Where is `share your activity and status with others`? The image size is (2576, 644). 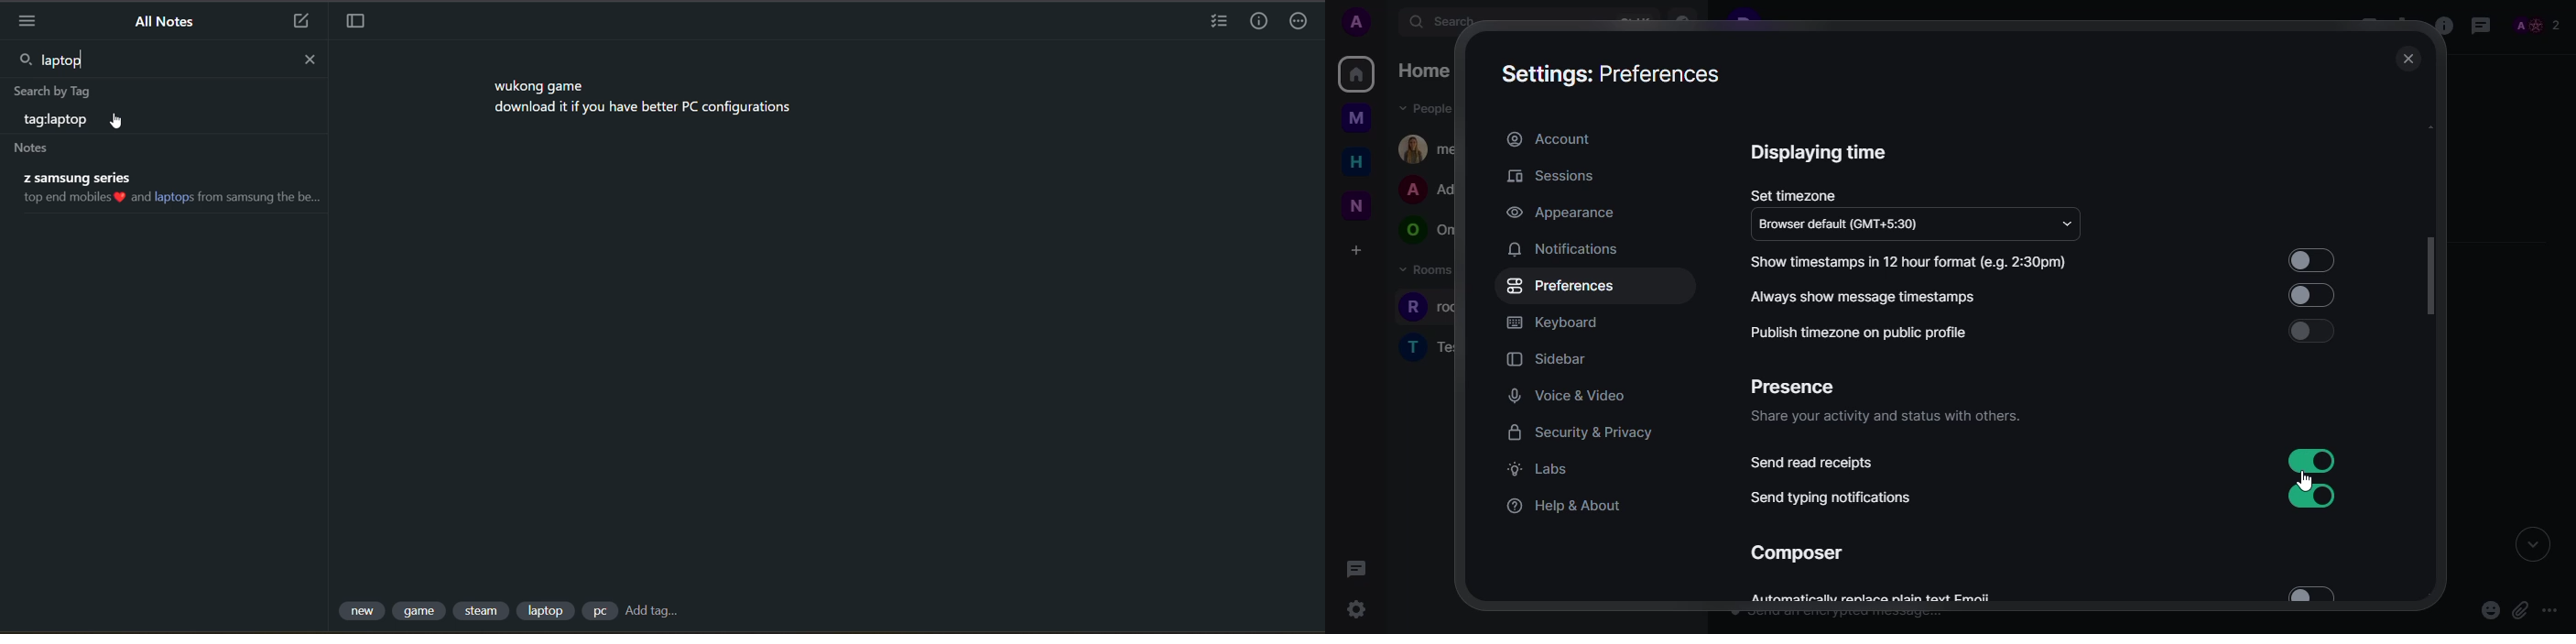 share your activity and status with others is located at coordinates (1884, 416).